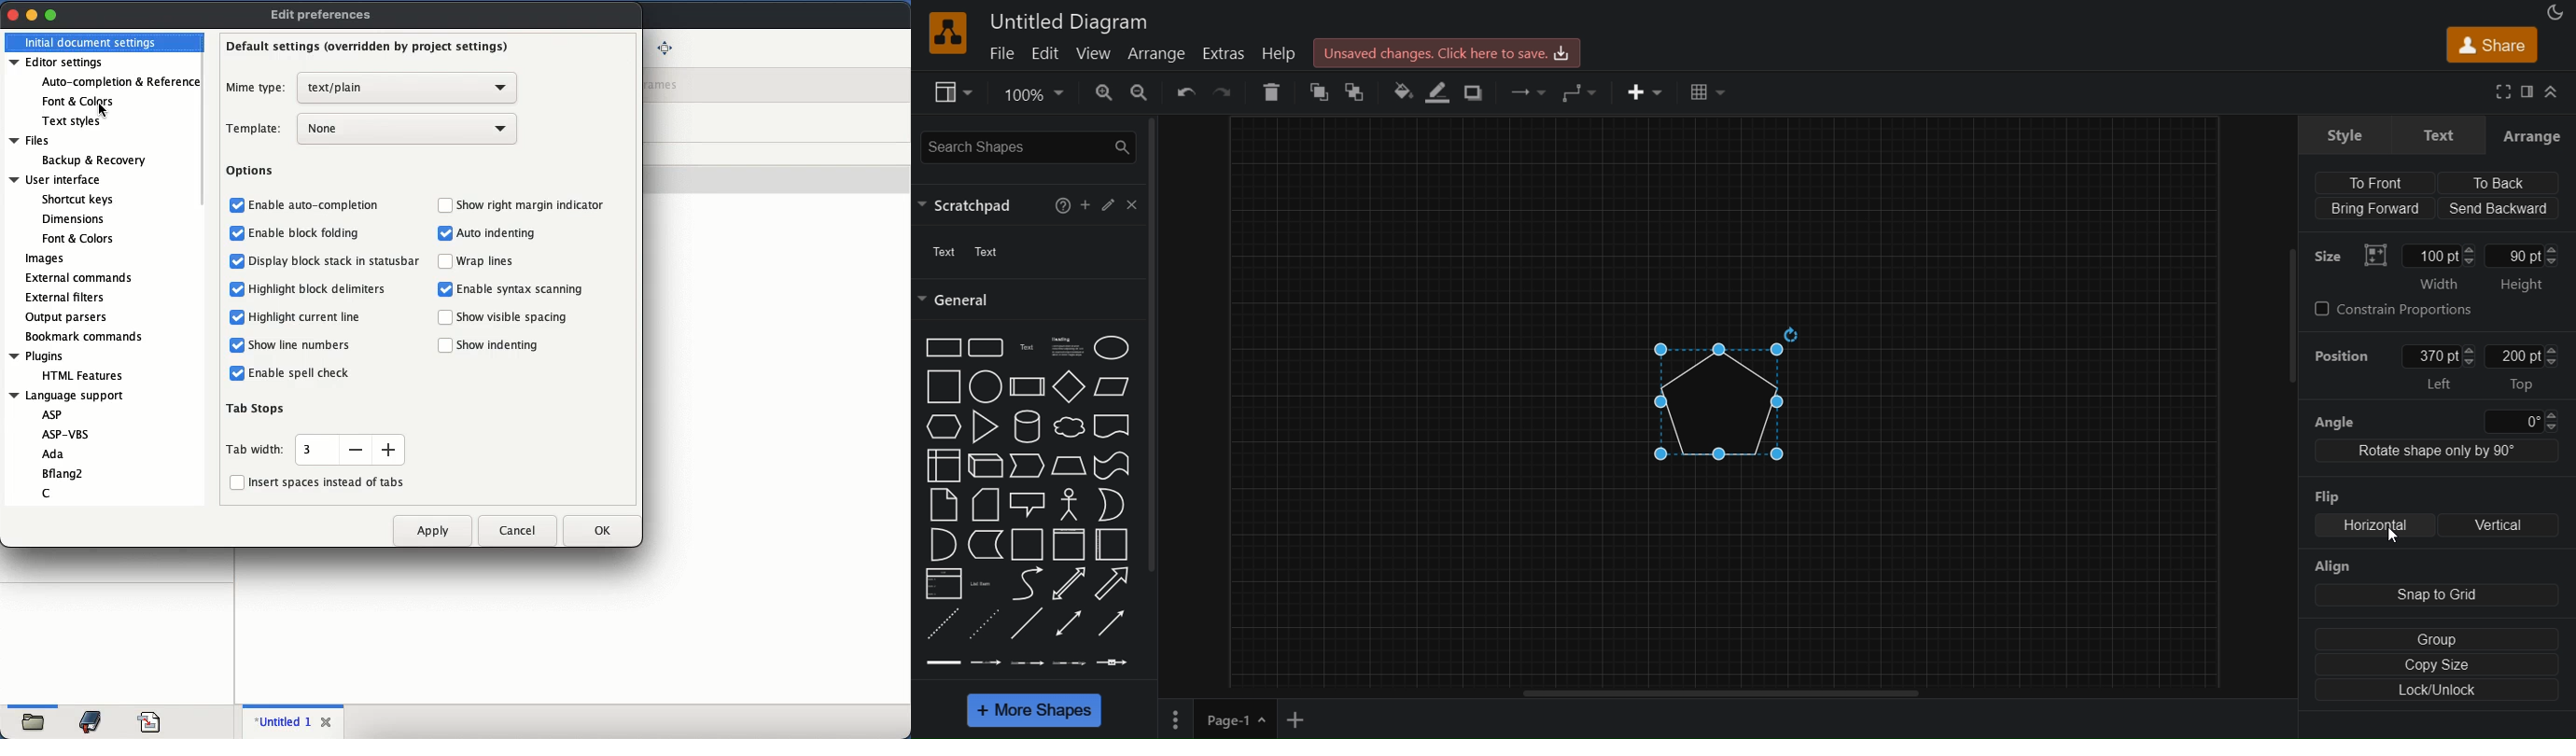 The image size is (2576, 756). Describe the element at coordinates (1027, 466) in the screenshot. I see `Step` at that location.